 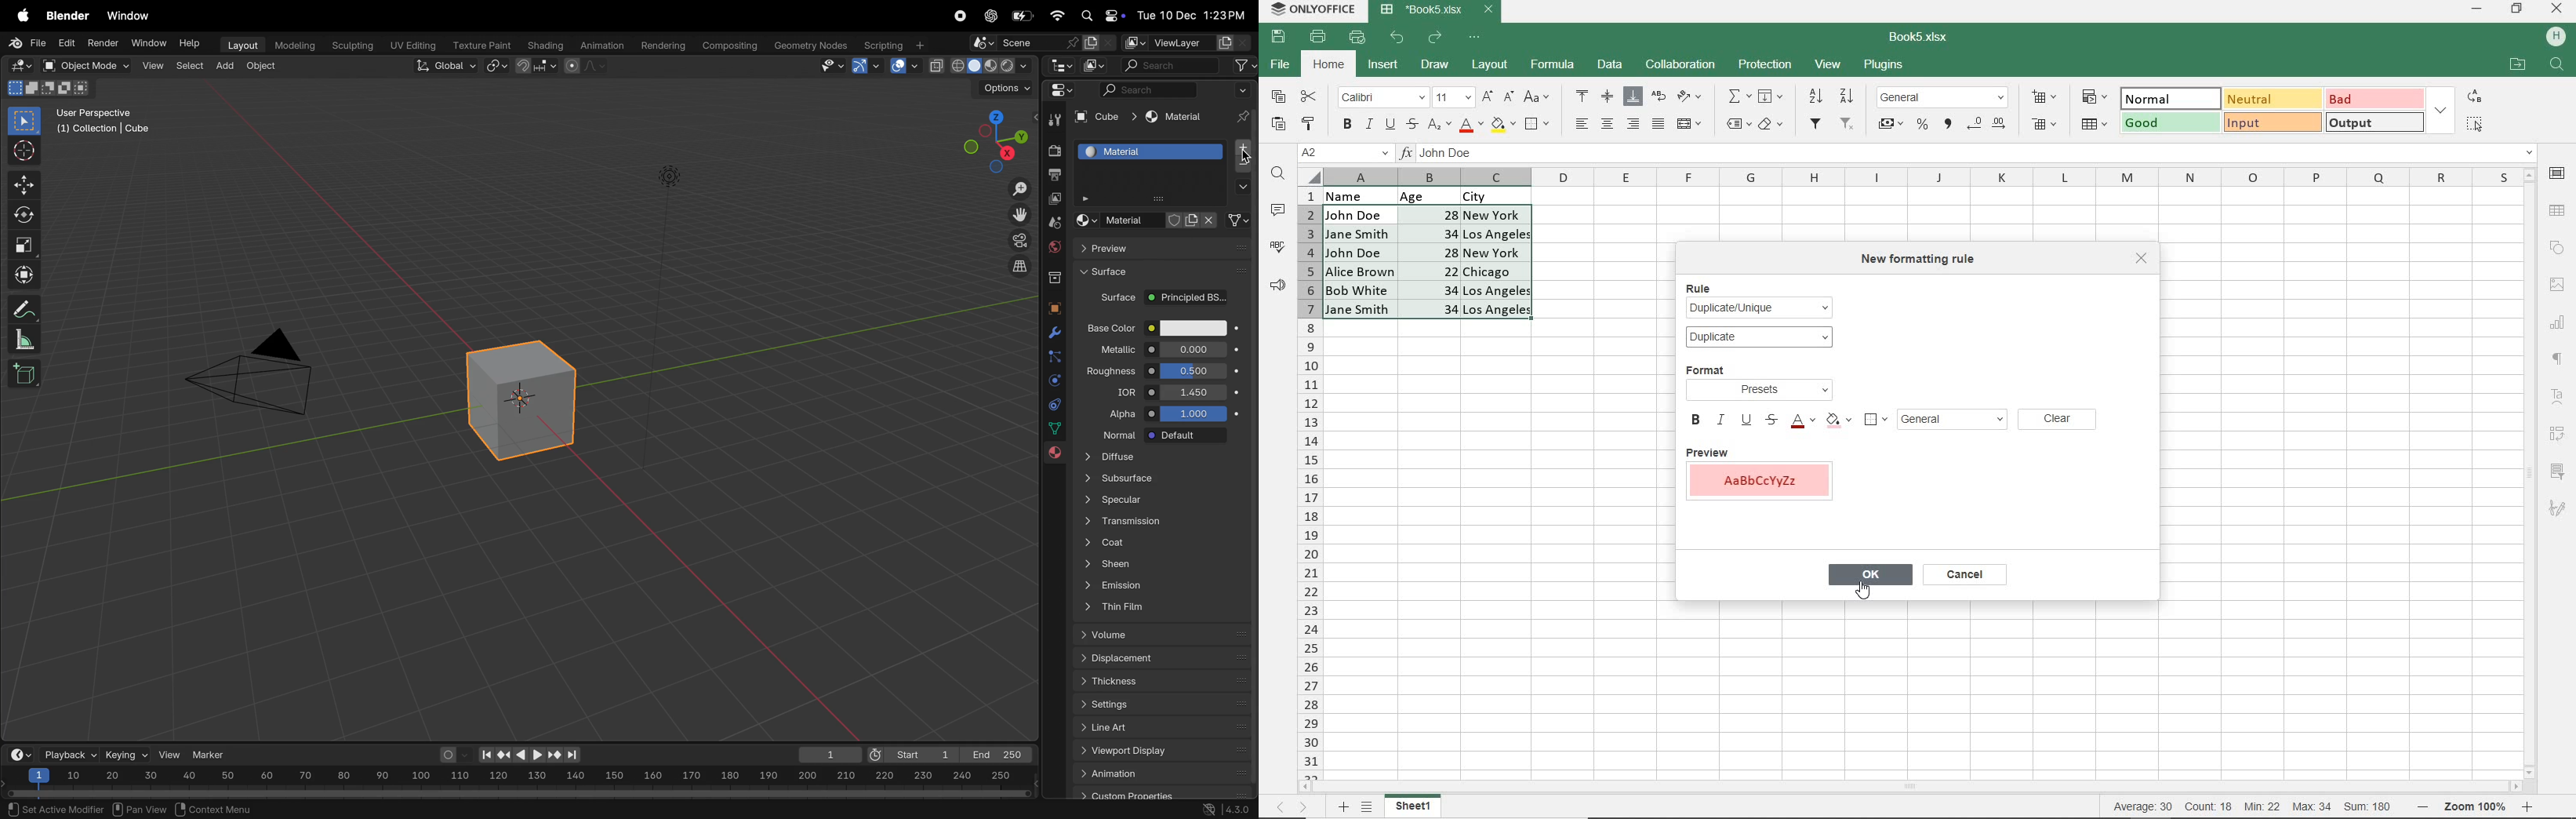 What do you see at coordinates (1553, 65) in the screenshot?
I see `FORMULA` at bounding box center [1553, 65].